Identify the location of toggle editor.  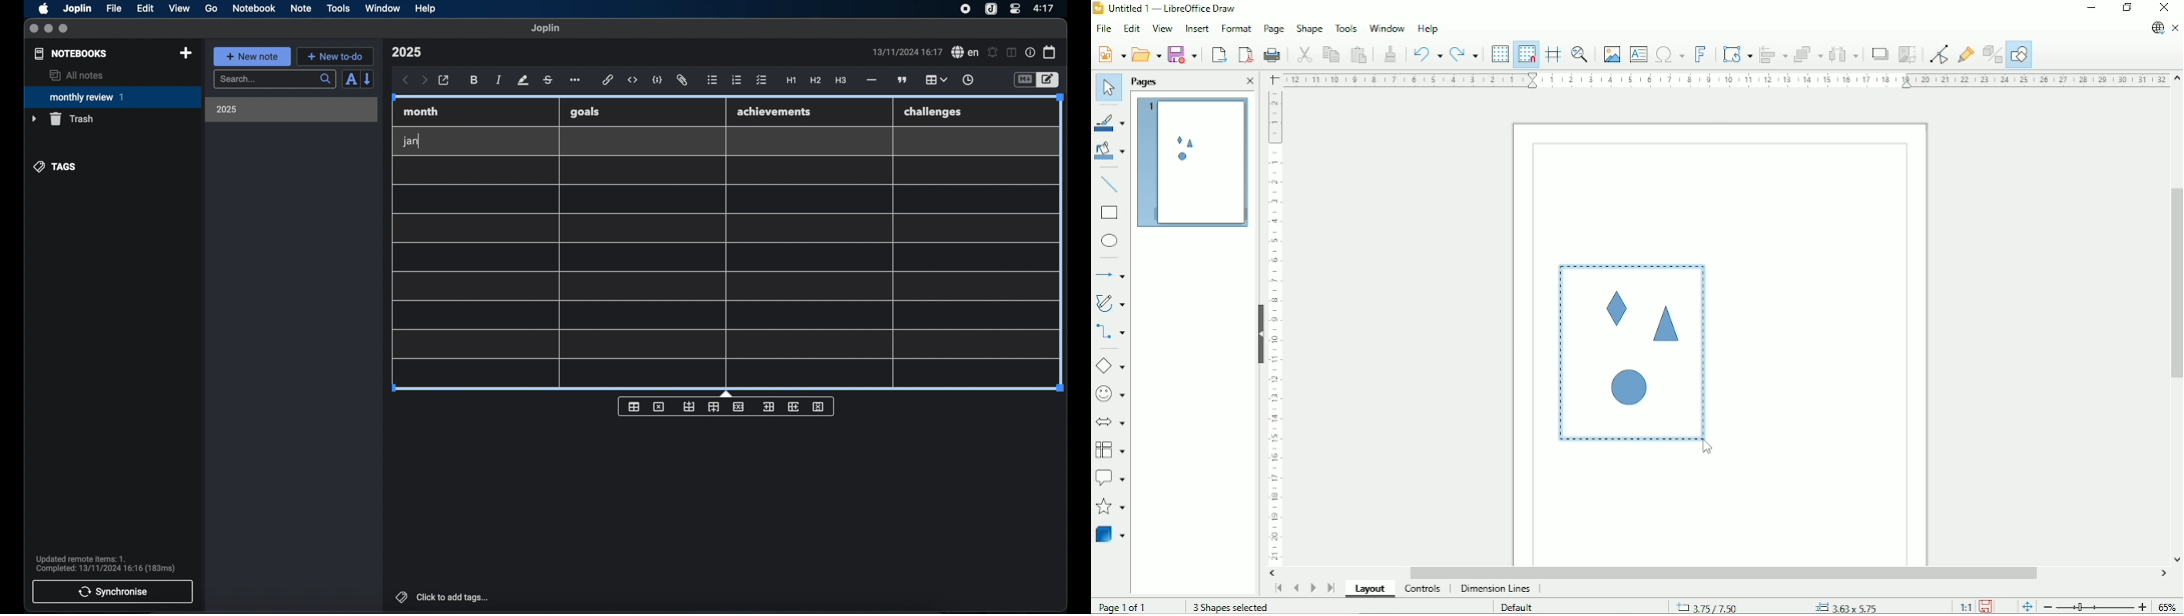
(1050, 80).